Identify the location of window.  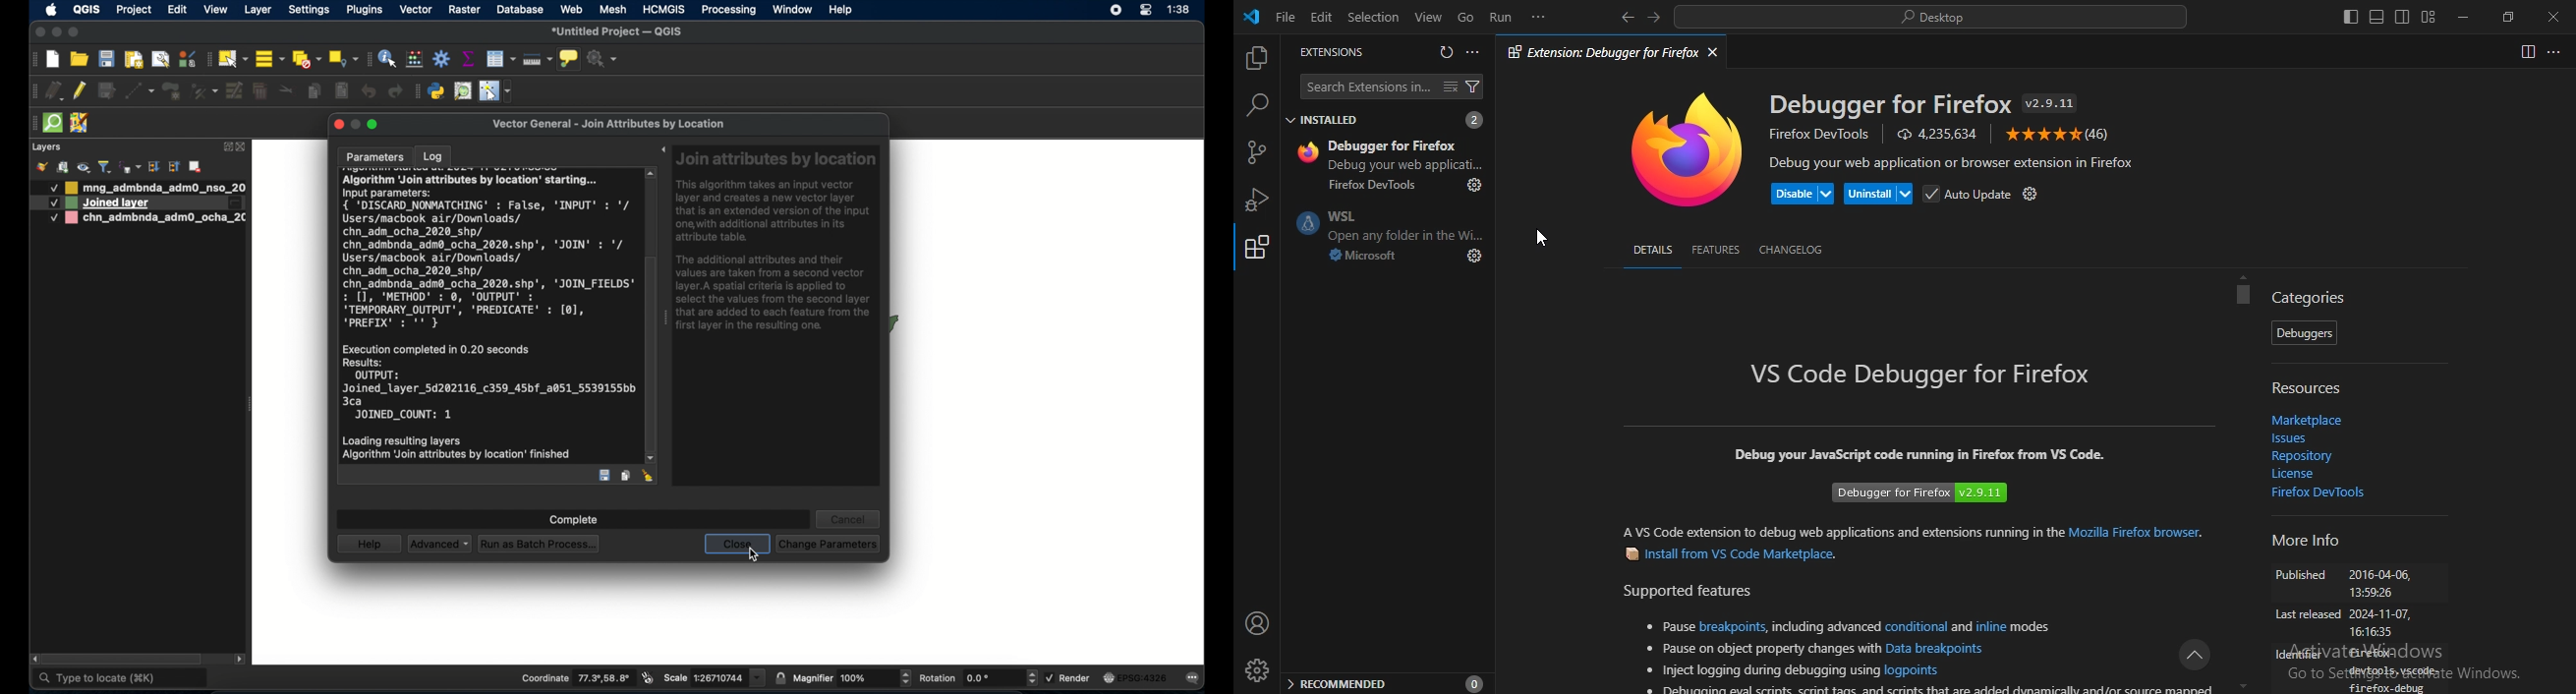
(792, 10).